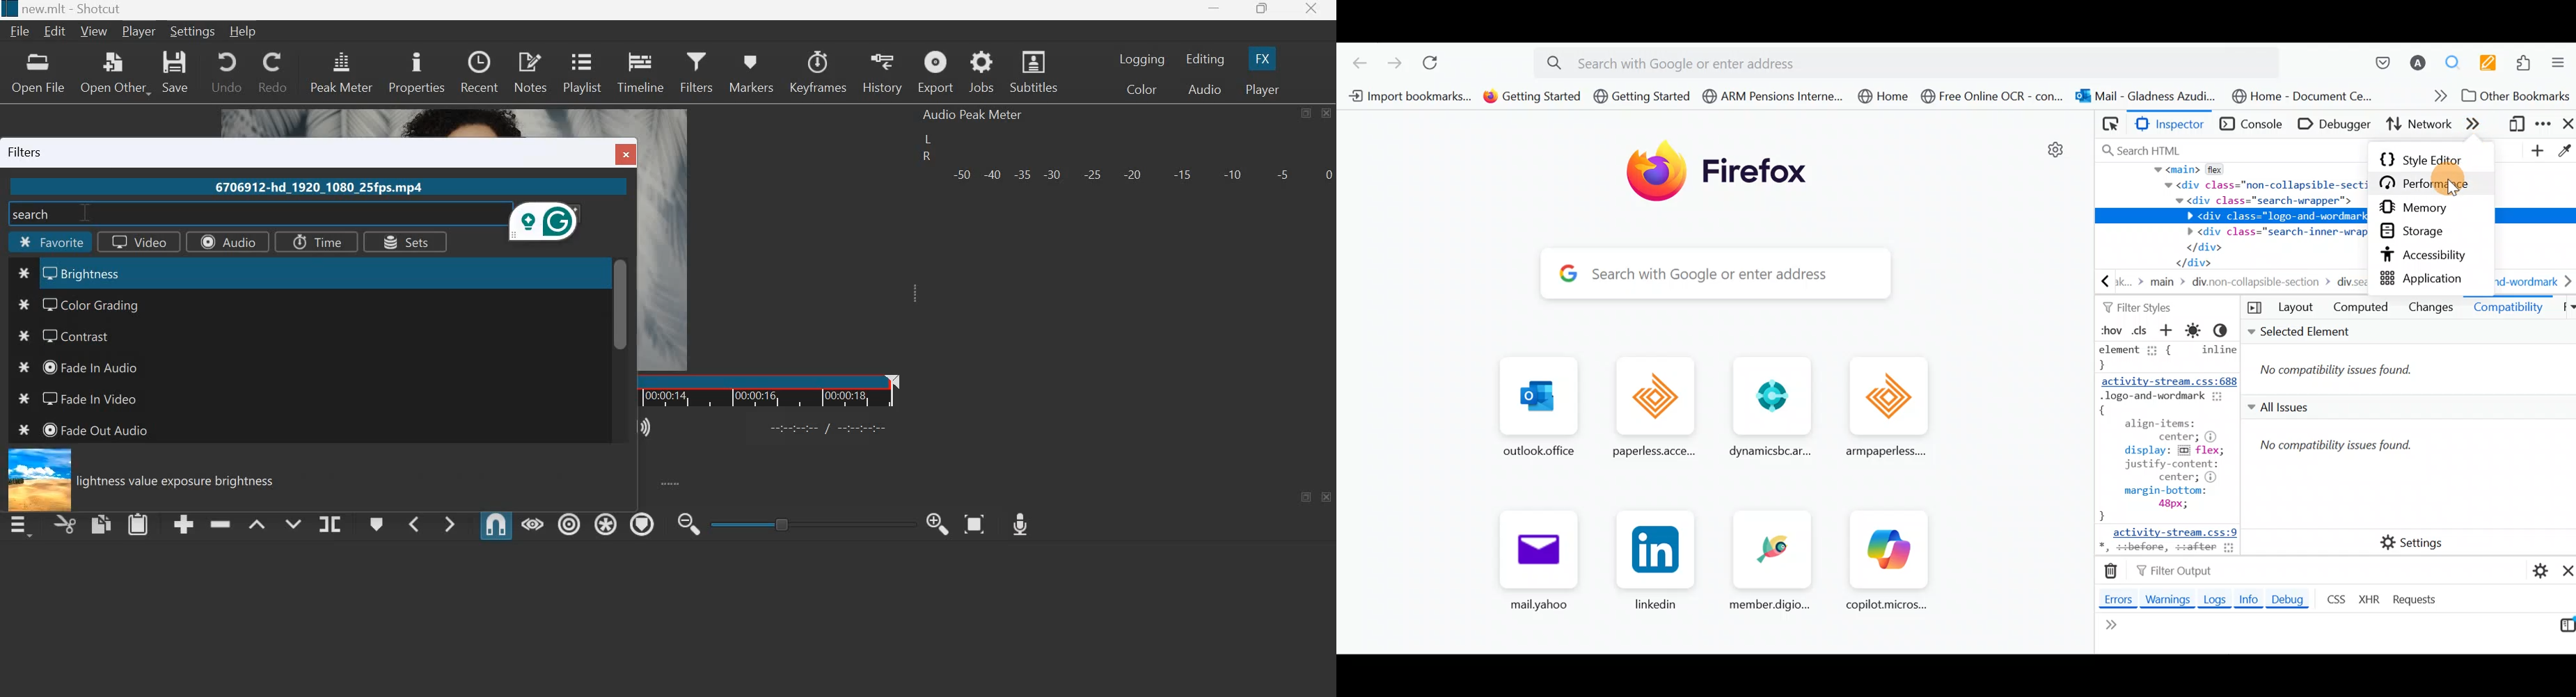 The width and height of the screenshot is (2576, 700). Describe the element at coordinates (404, 243) in the screenshot. I see `Sets` at that location.